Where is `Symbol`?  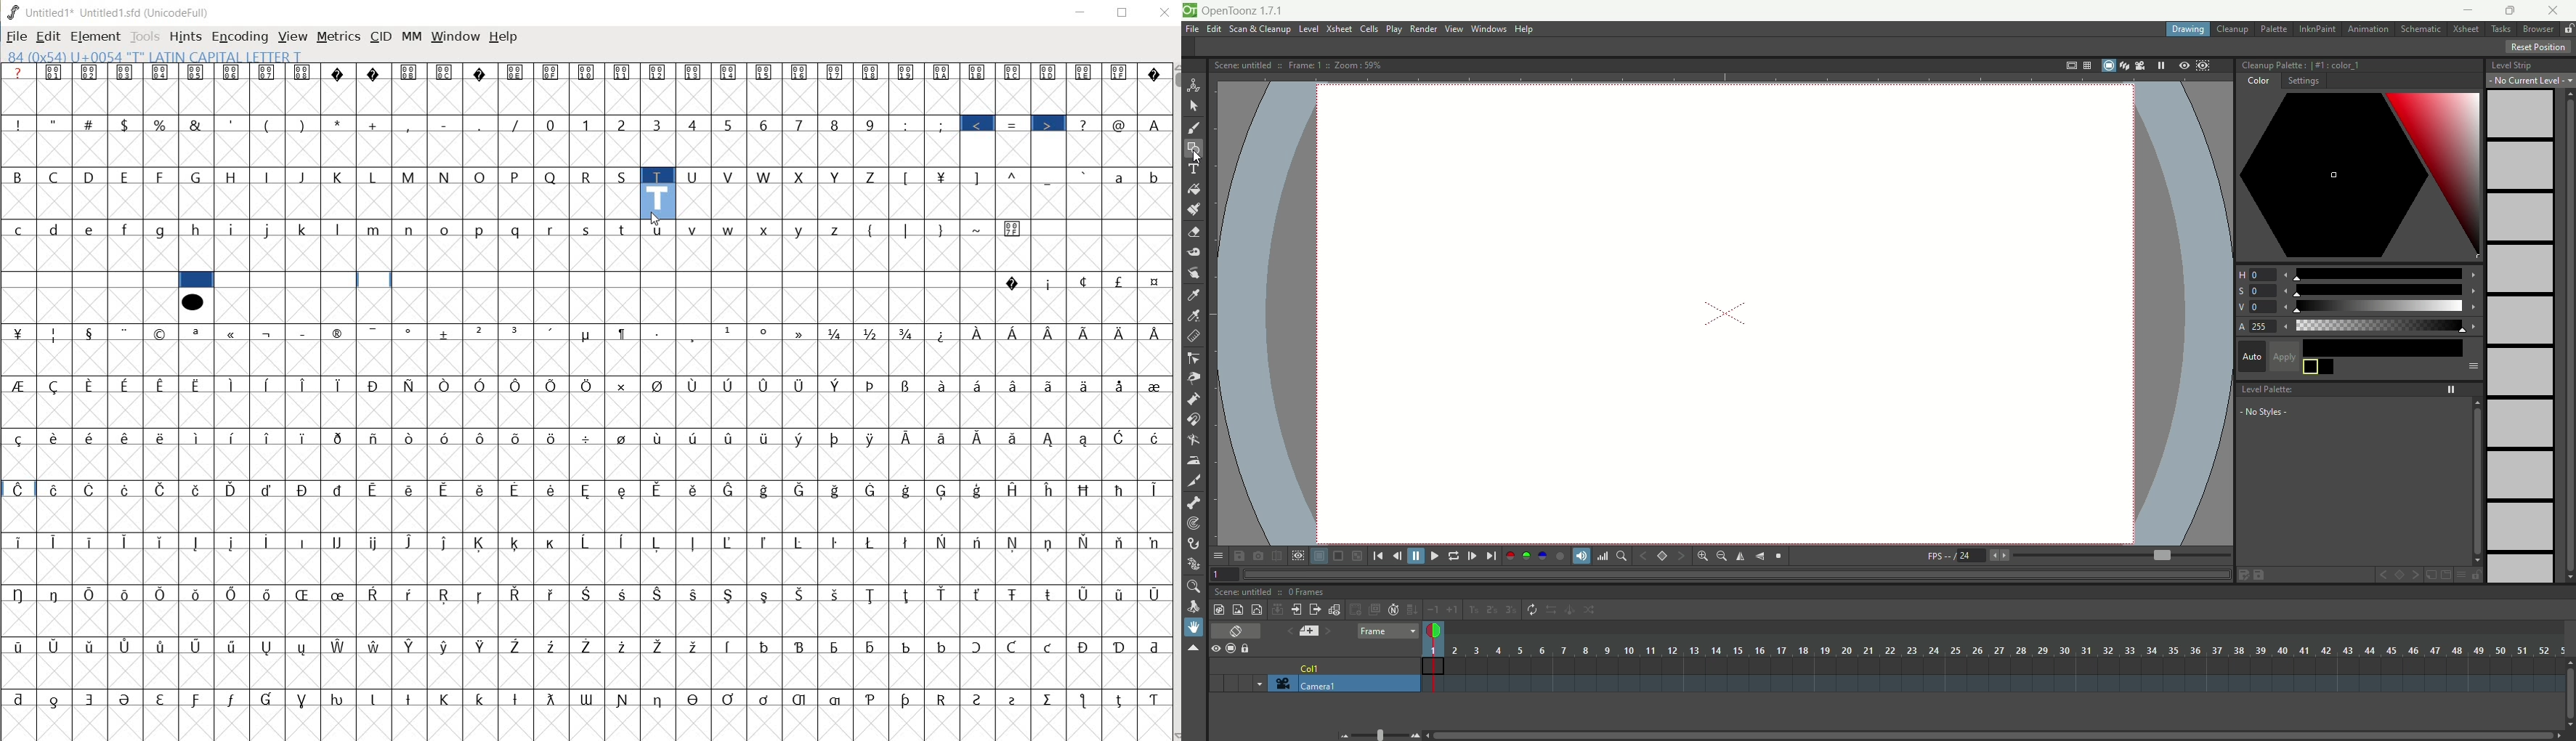
Symbol is located at coordinates (412, 385).